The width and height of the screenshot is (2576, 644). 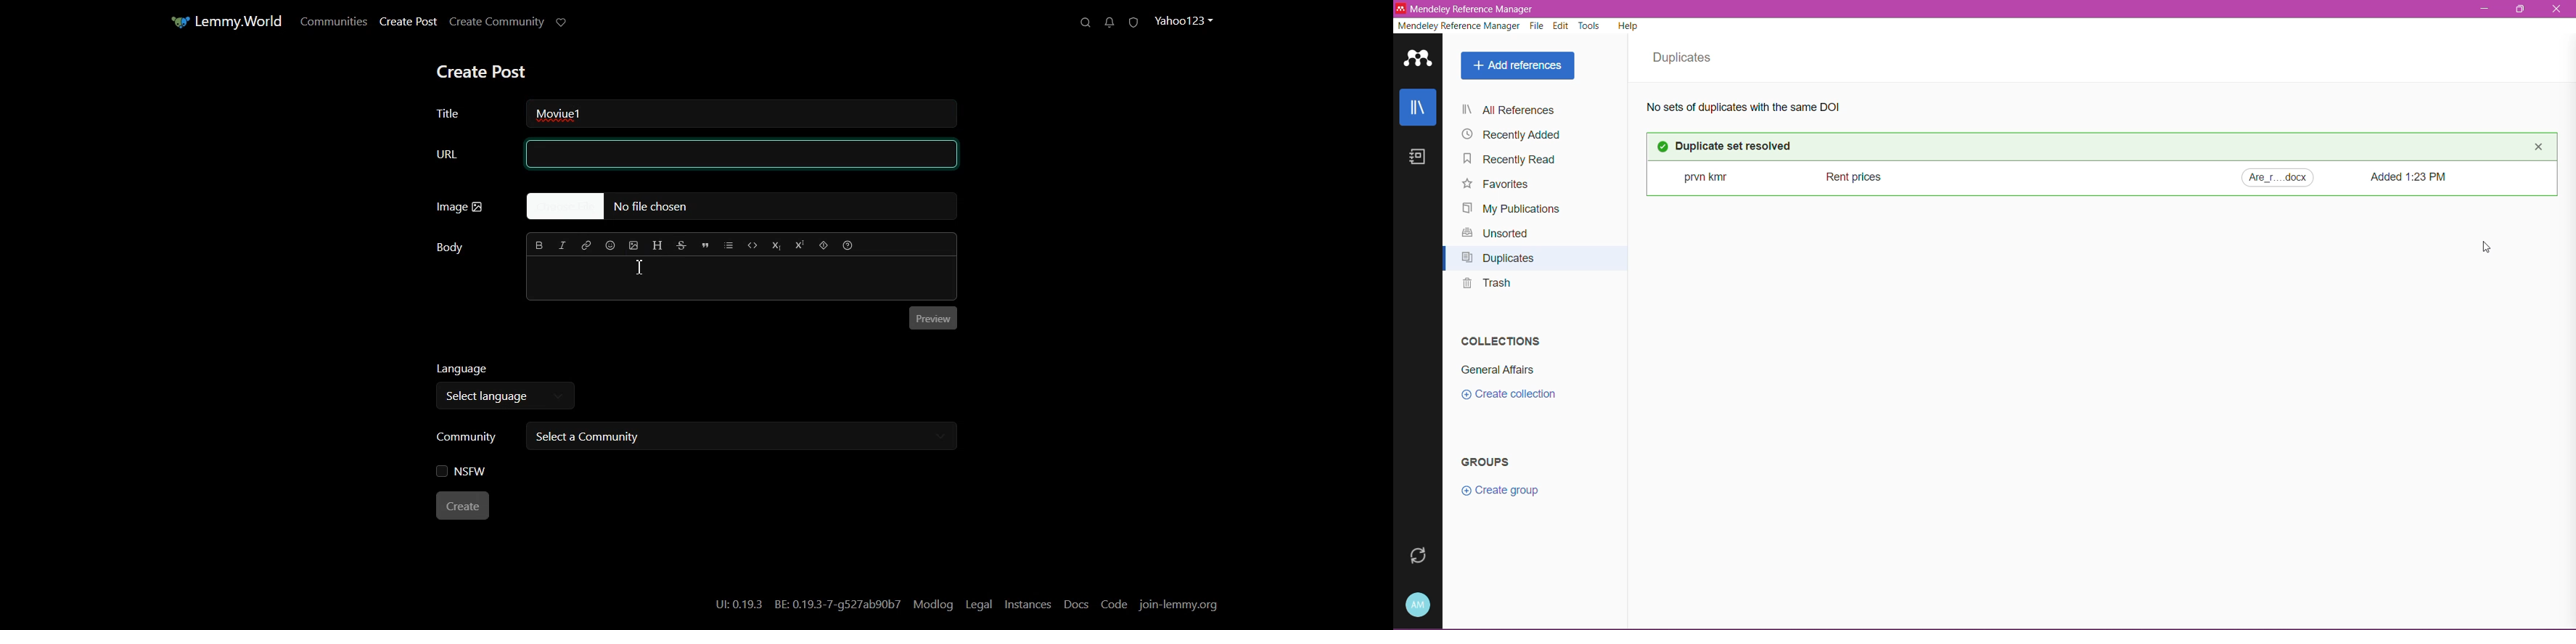 What do you see at coordinates (848, 245) in the screenshot?
I see `Formatting help` at bounding box center [848, 245].